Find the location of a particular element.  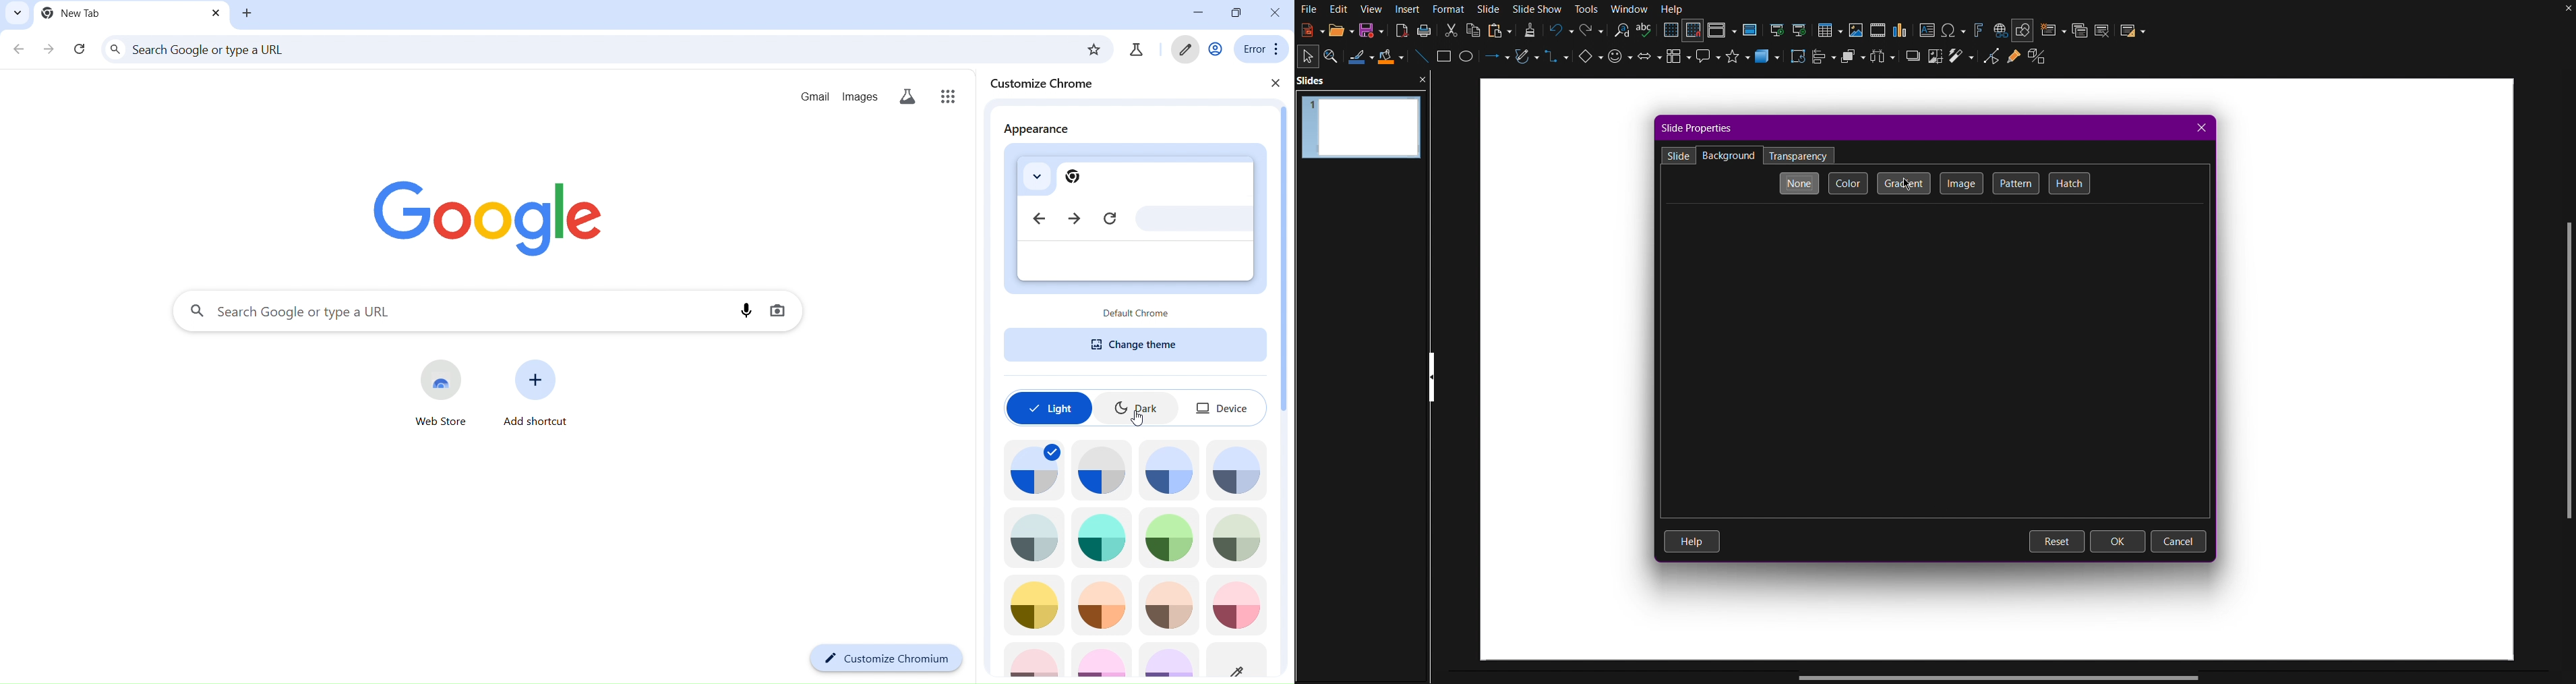

Slide Show is located at coordinates (1540, 9).